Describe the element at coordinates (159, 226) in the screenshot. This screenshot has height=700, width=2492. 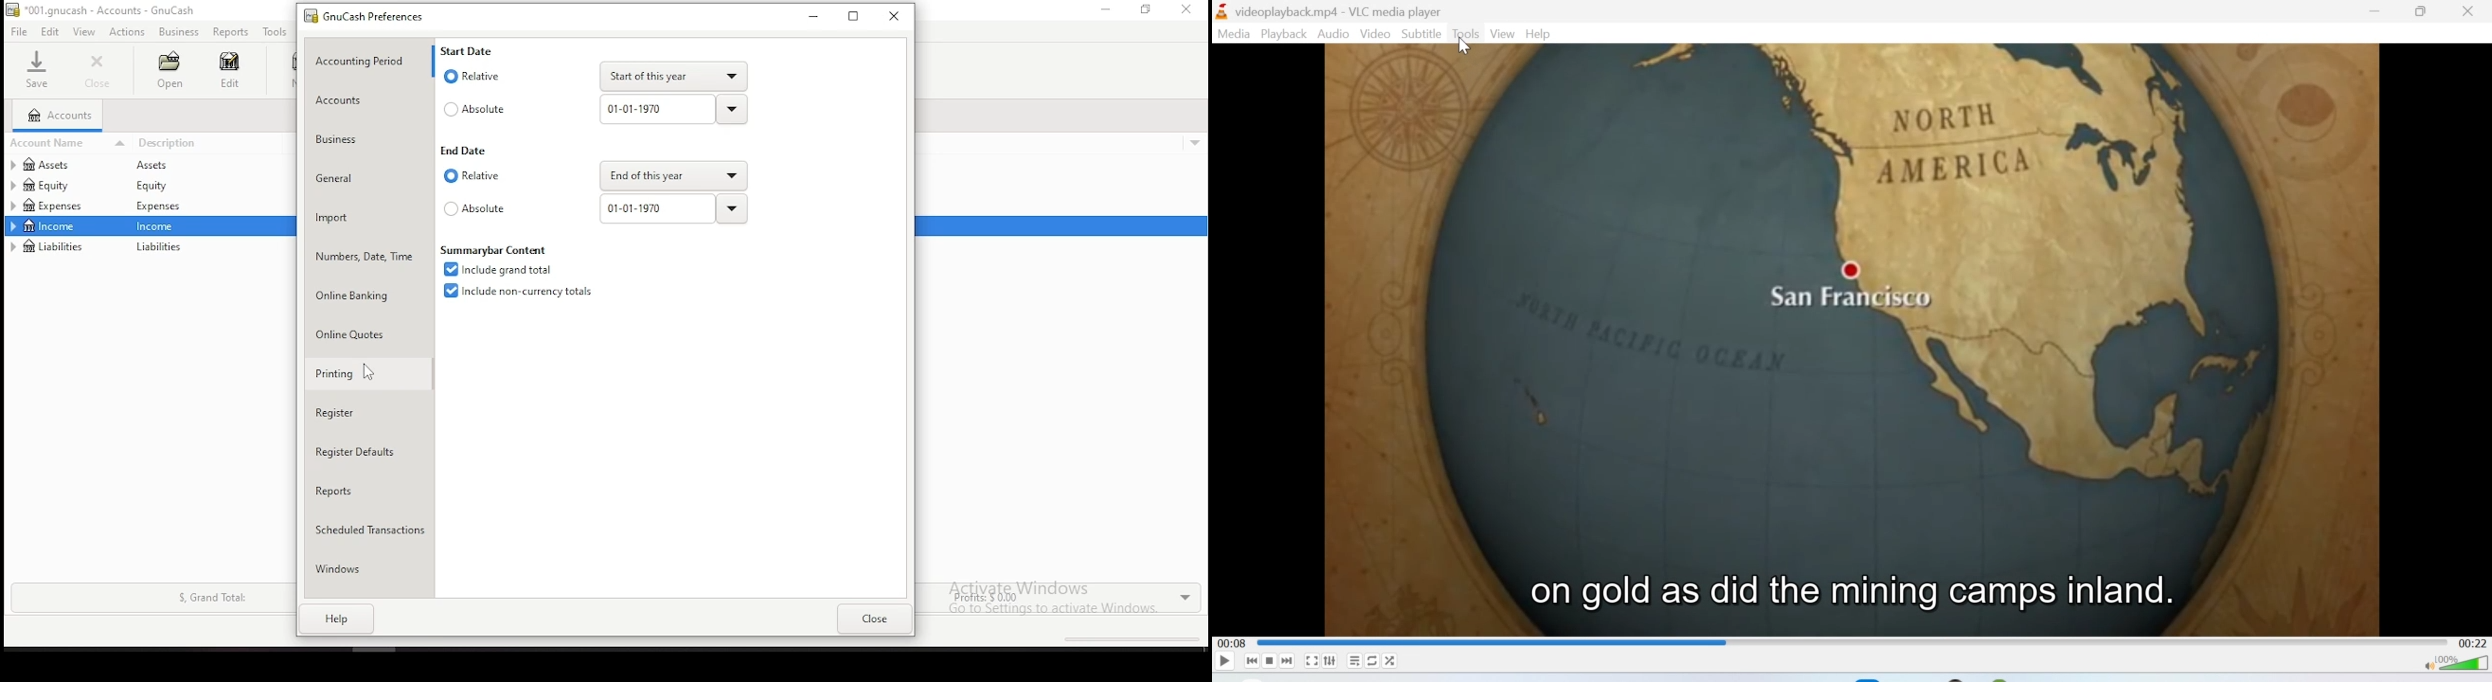
I see `income` at that location.